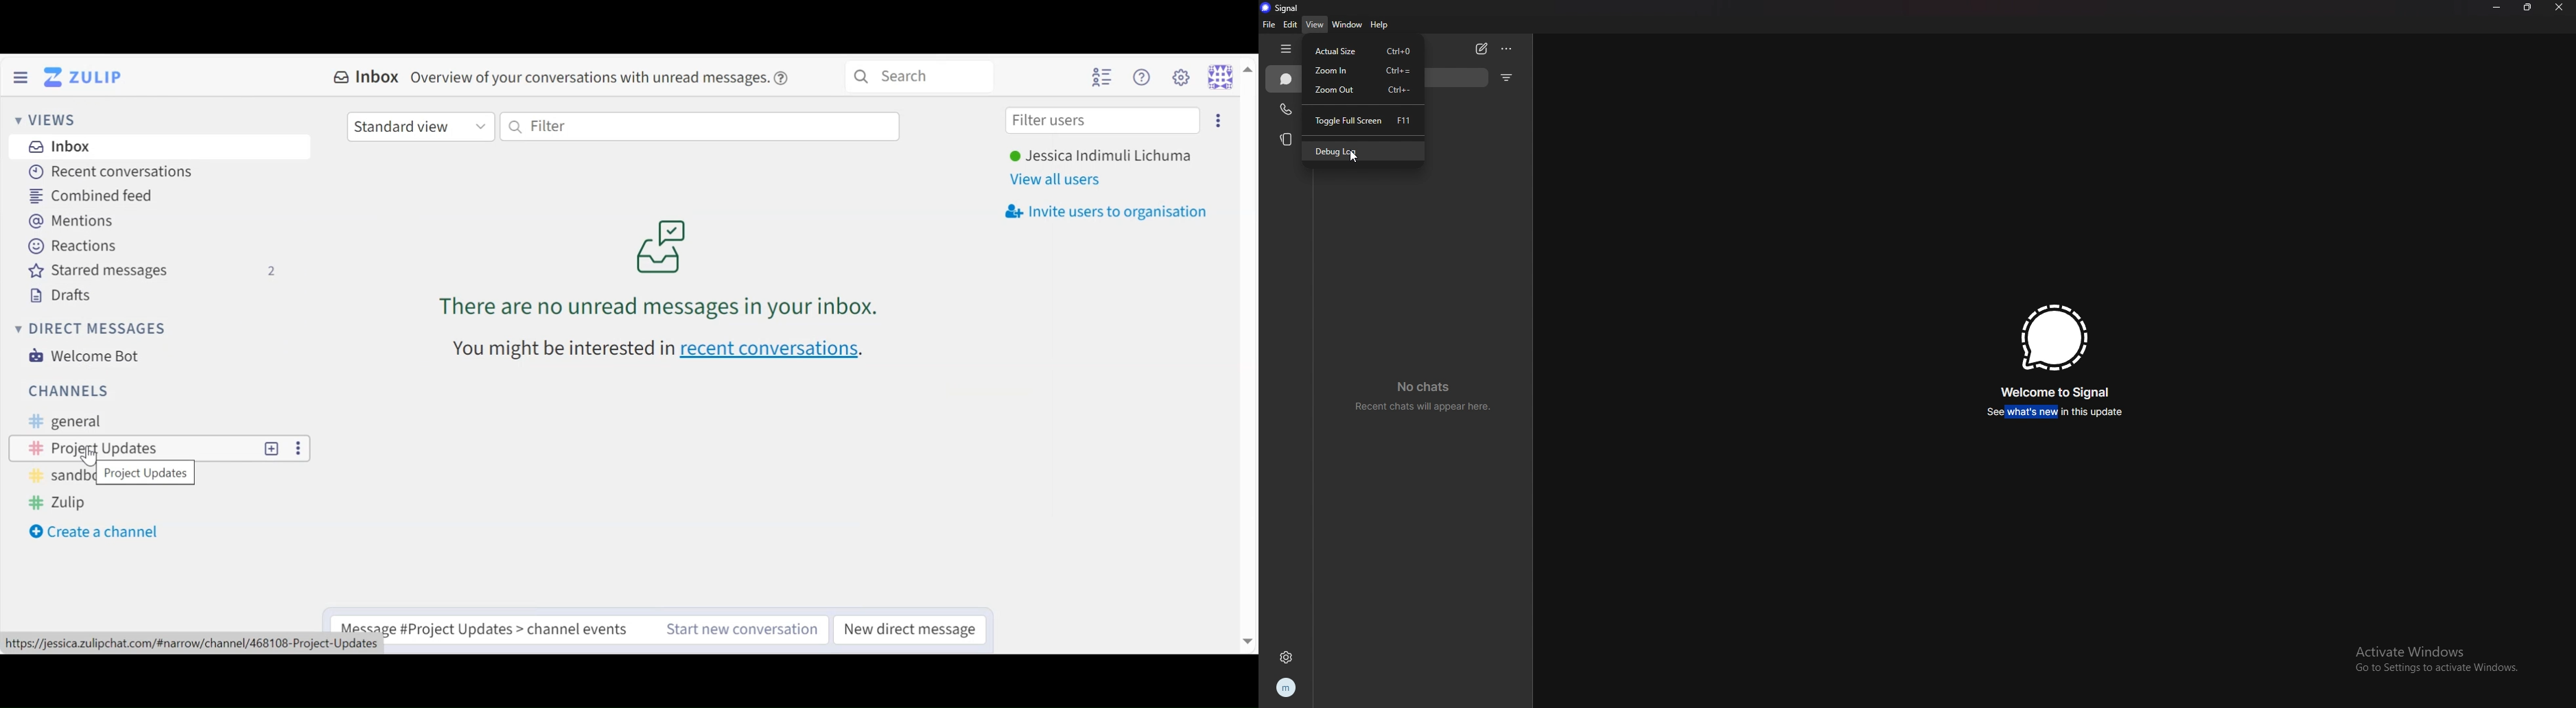 Image resolution: width=2576 pixels, height=728 pixels. I want to click on window, so click(1348, 25).